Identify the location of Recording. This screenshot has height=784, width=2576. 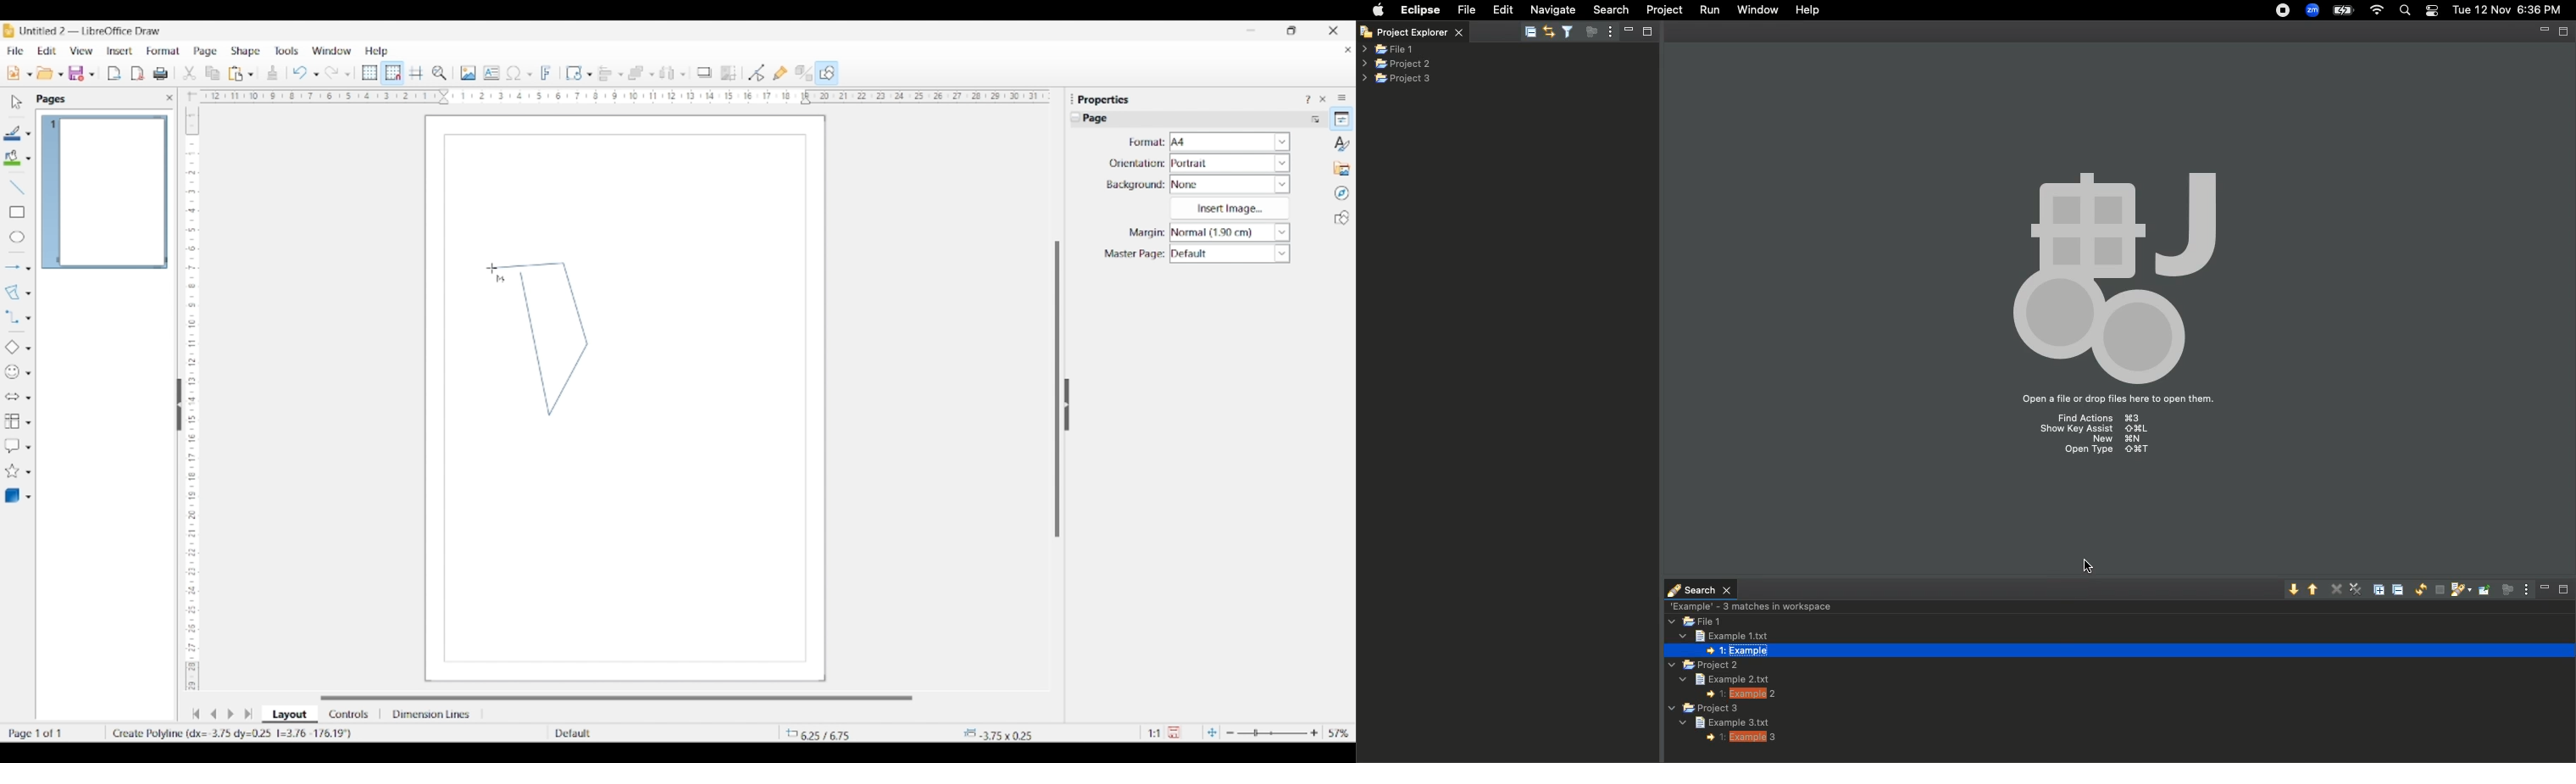
(2284, 12).